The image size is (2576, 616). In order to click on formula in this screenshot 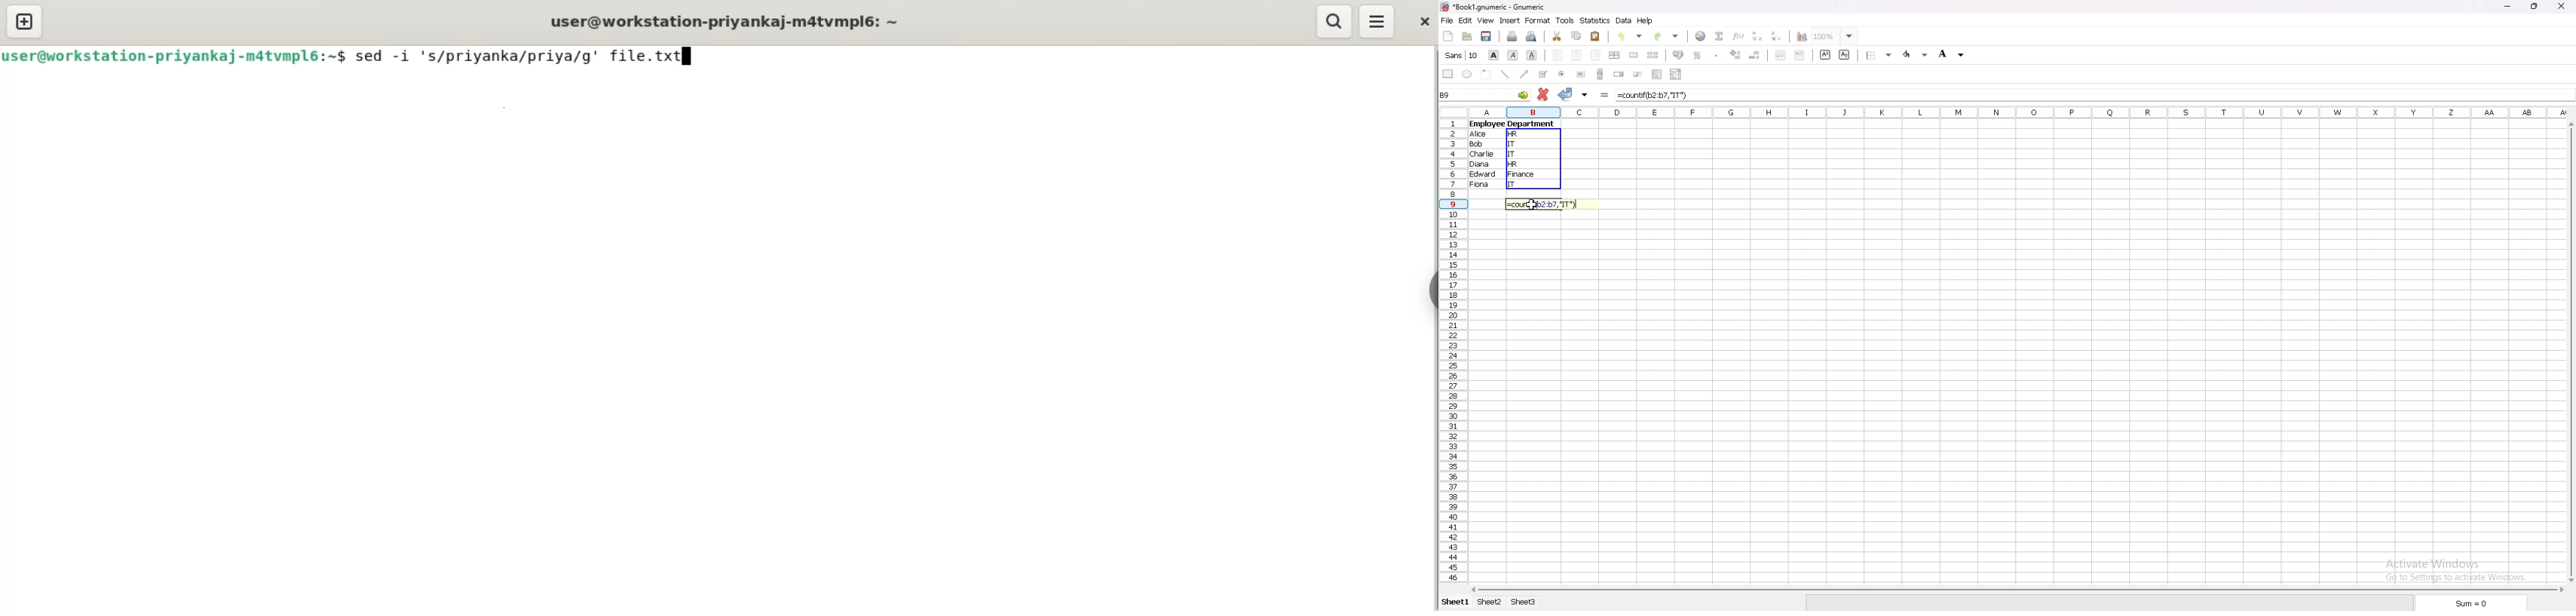, I will do `click(1604, 94)`.